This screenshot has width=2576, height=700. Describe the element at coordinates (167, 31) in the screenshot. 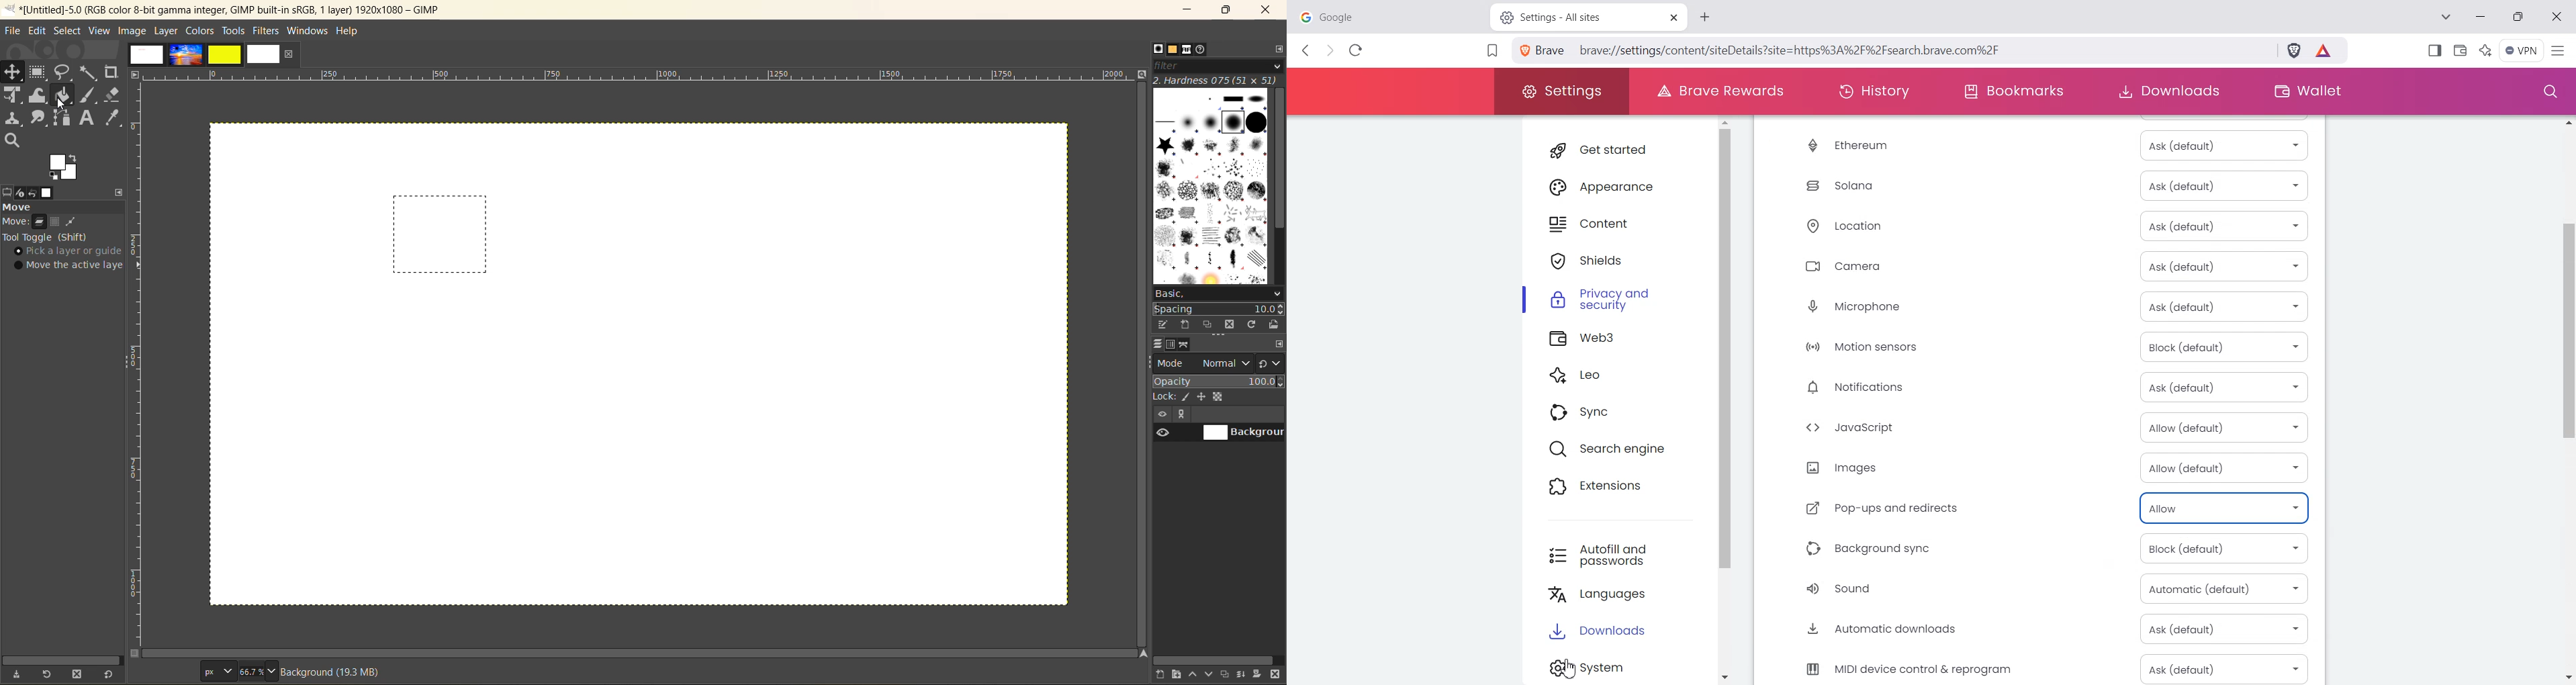

I see `layer` at that location.